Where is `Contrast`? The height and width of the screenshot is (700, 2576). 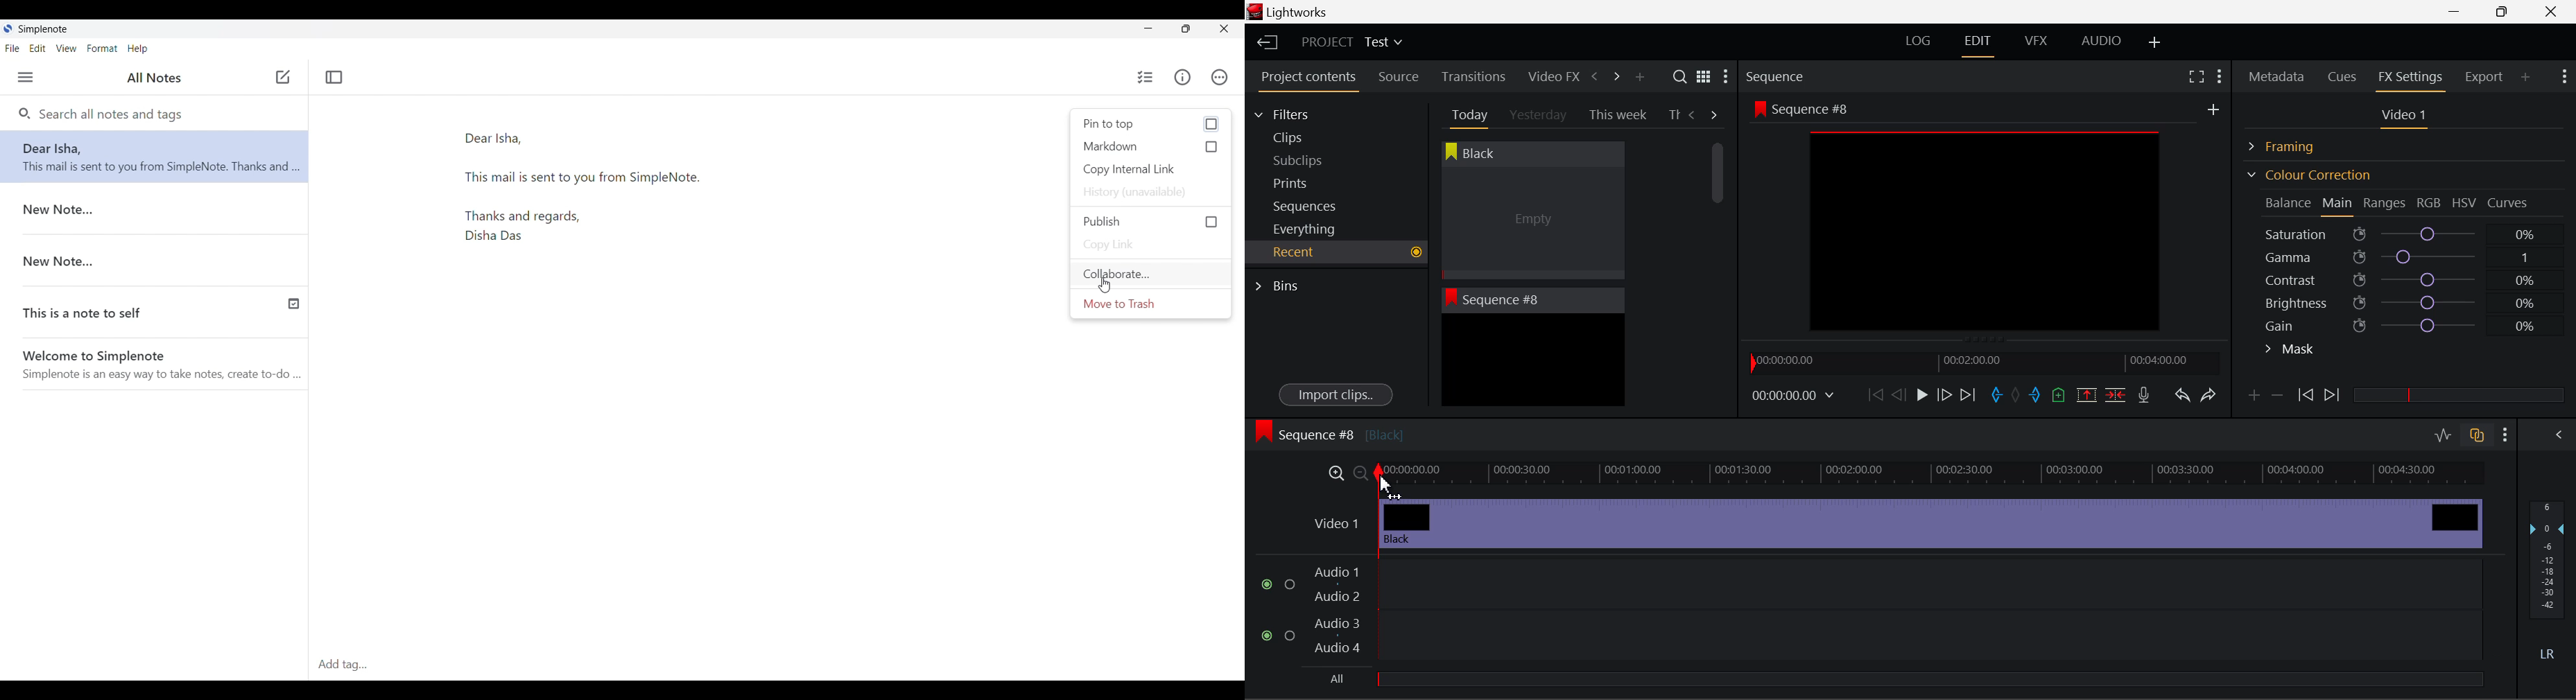
Contrast is located at coordinates (2405, 279).